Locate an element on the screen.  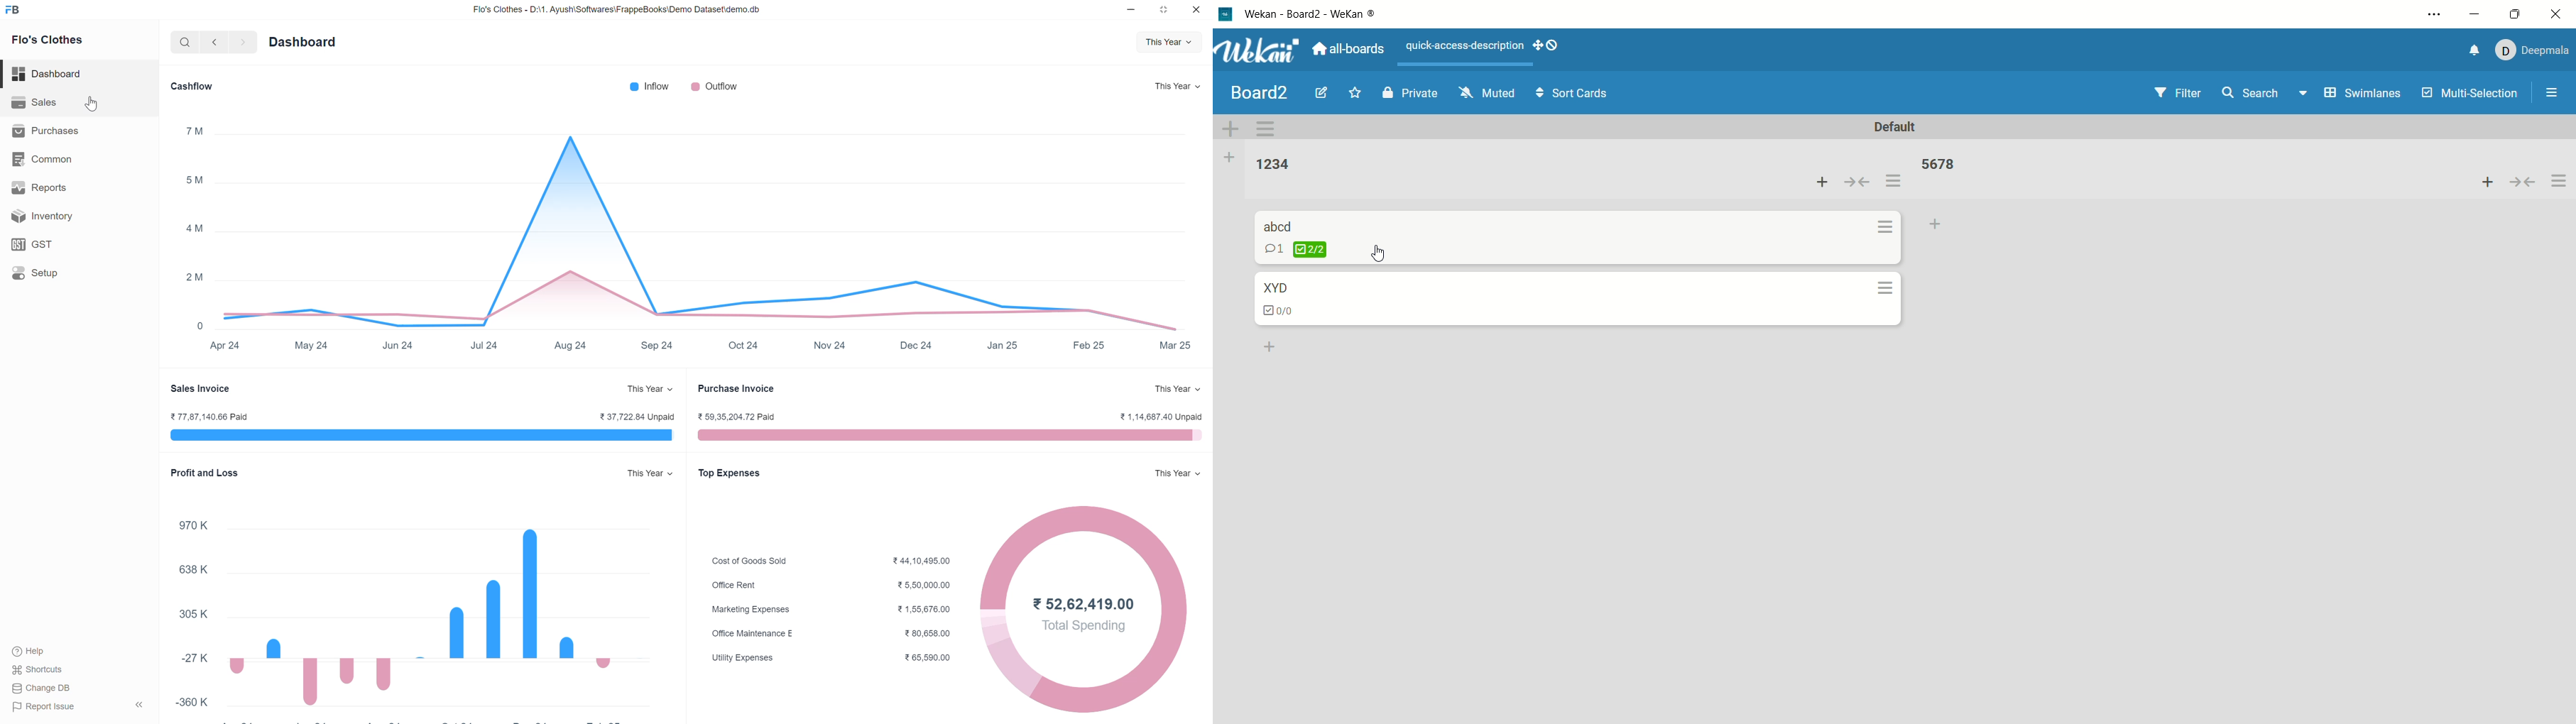
Utility Expenses is located at coordinates (748, 659).